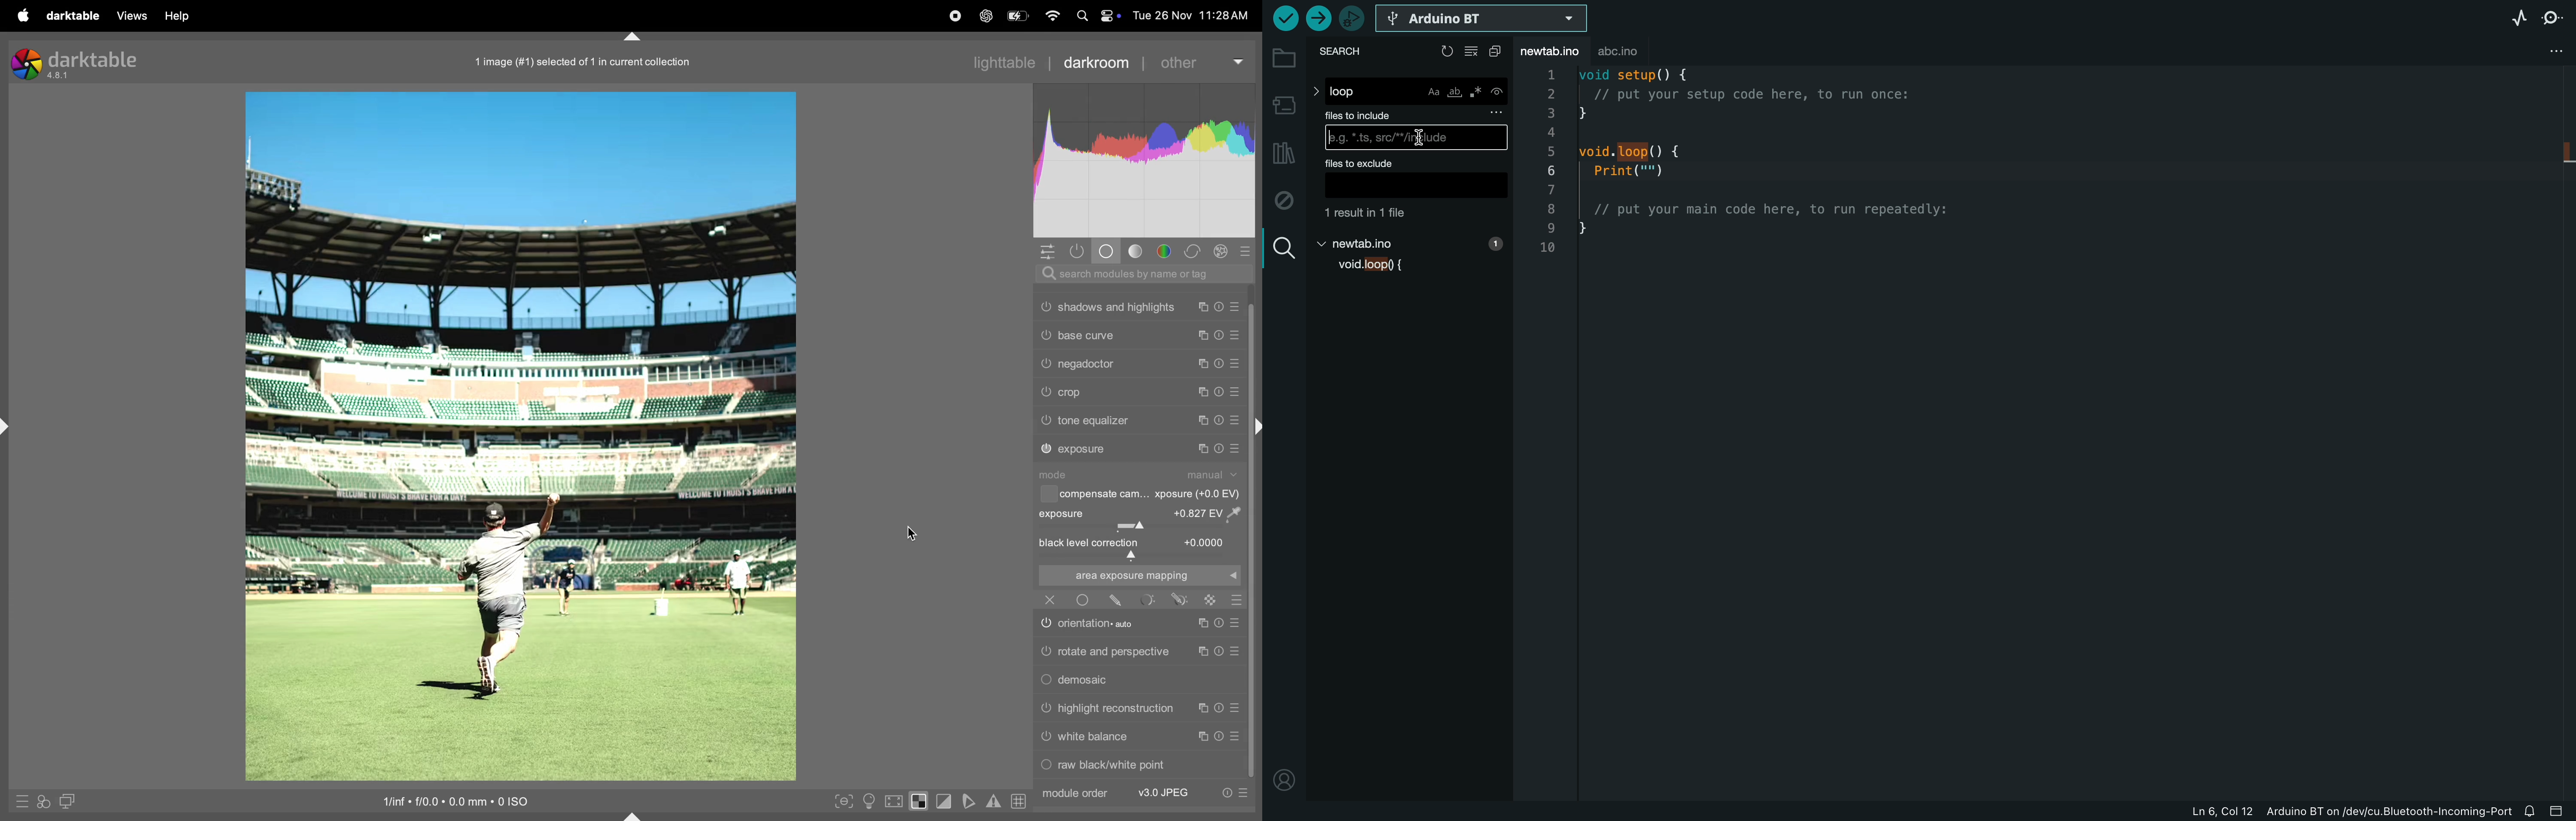 This screenshot has height=840, width=2576. I want to click on base, so click(1108, 251).